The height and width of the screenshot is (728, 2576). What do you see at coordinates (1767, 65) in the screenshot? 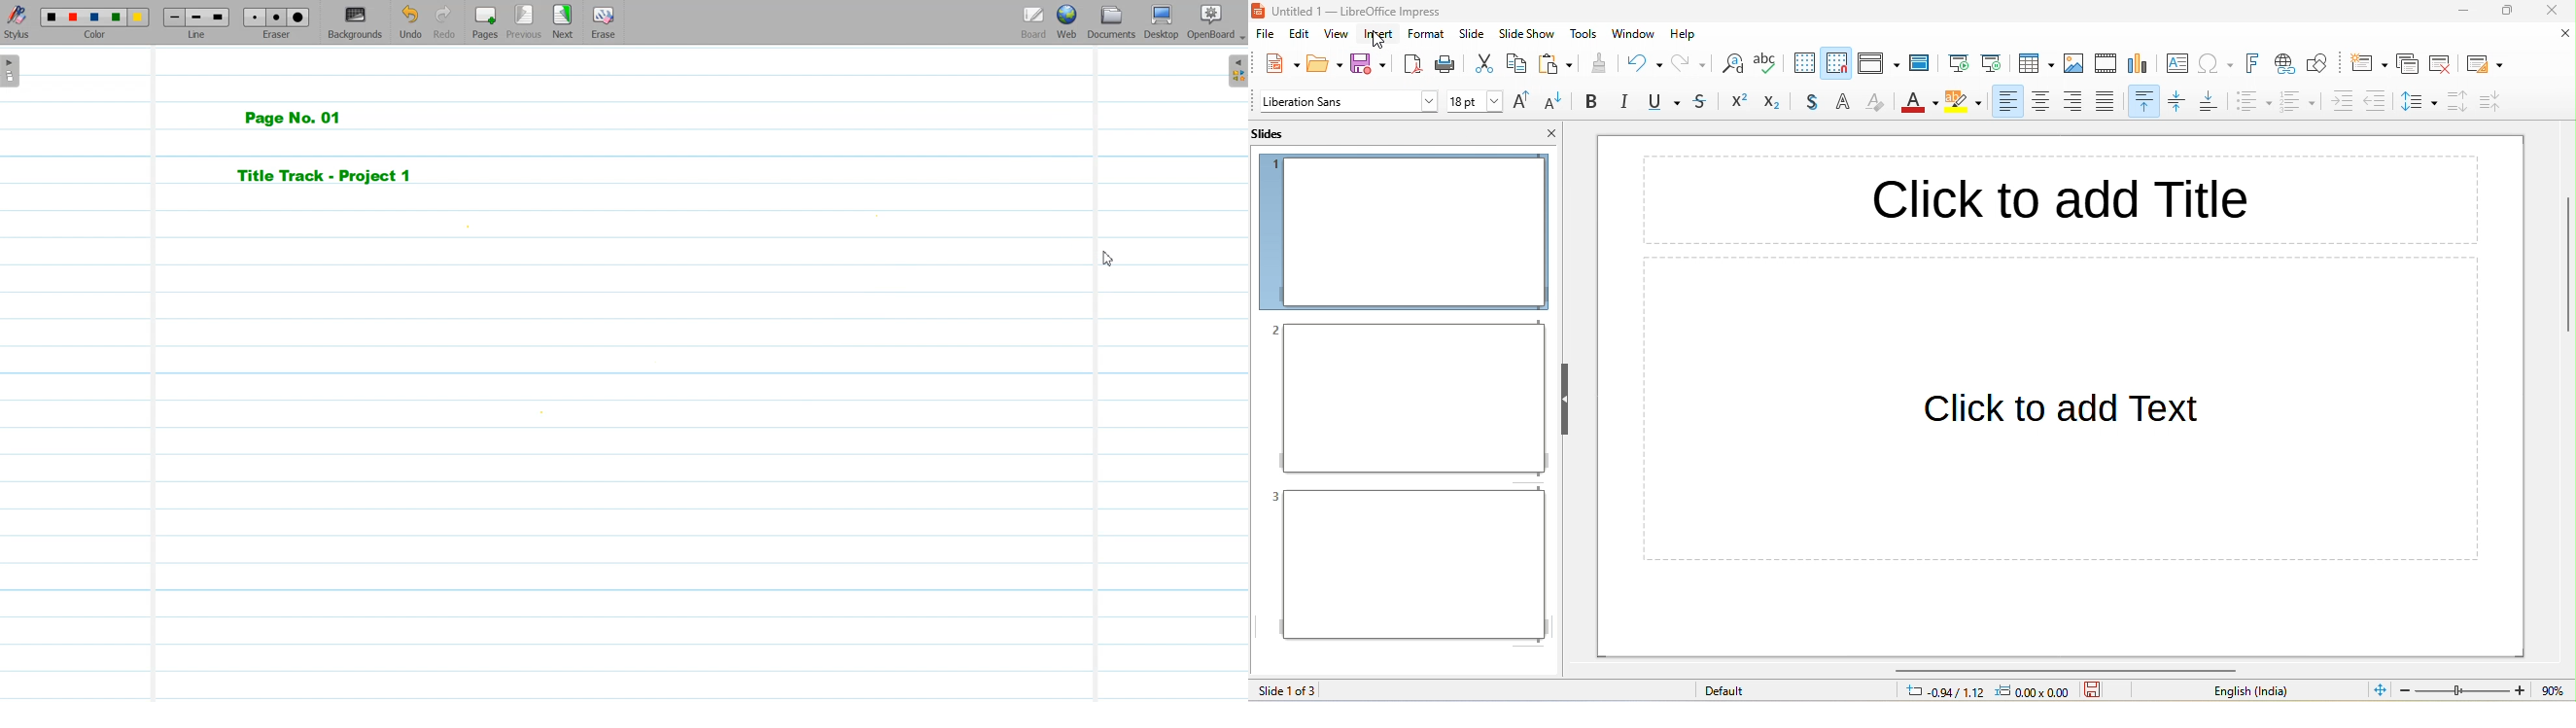
I see `spelling` at bounding box center [1767, 65].